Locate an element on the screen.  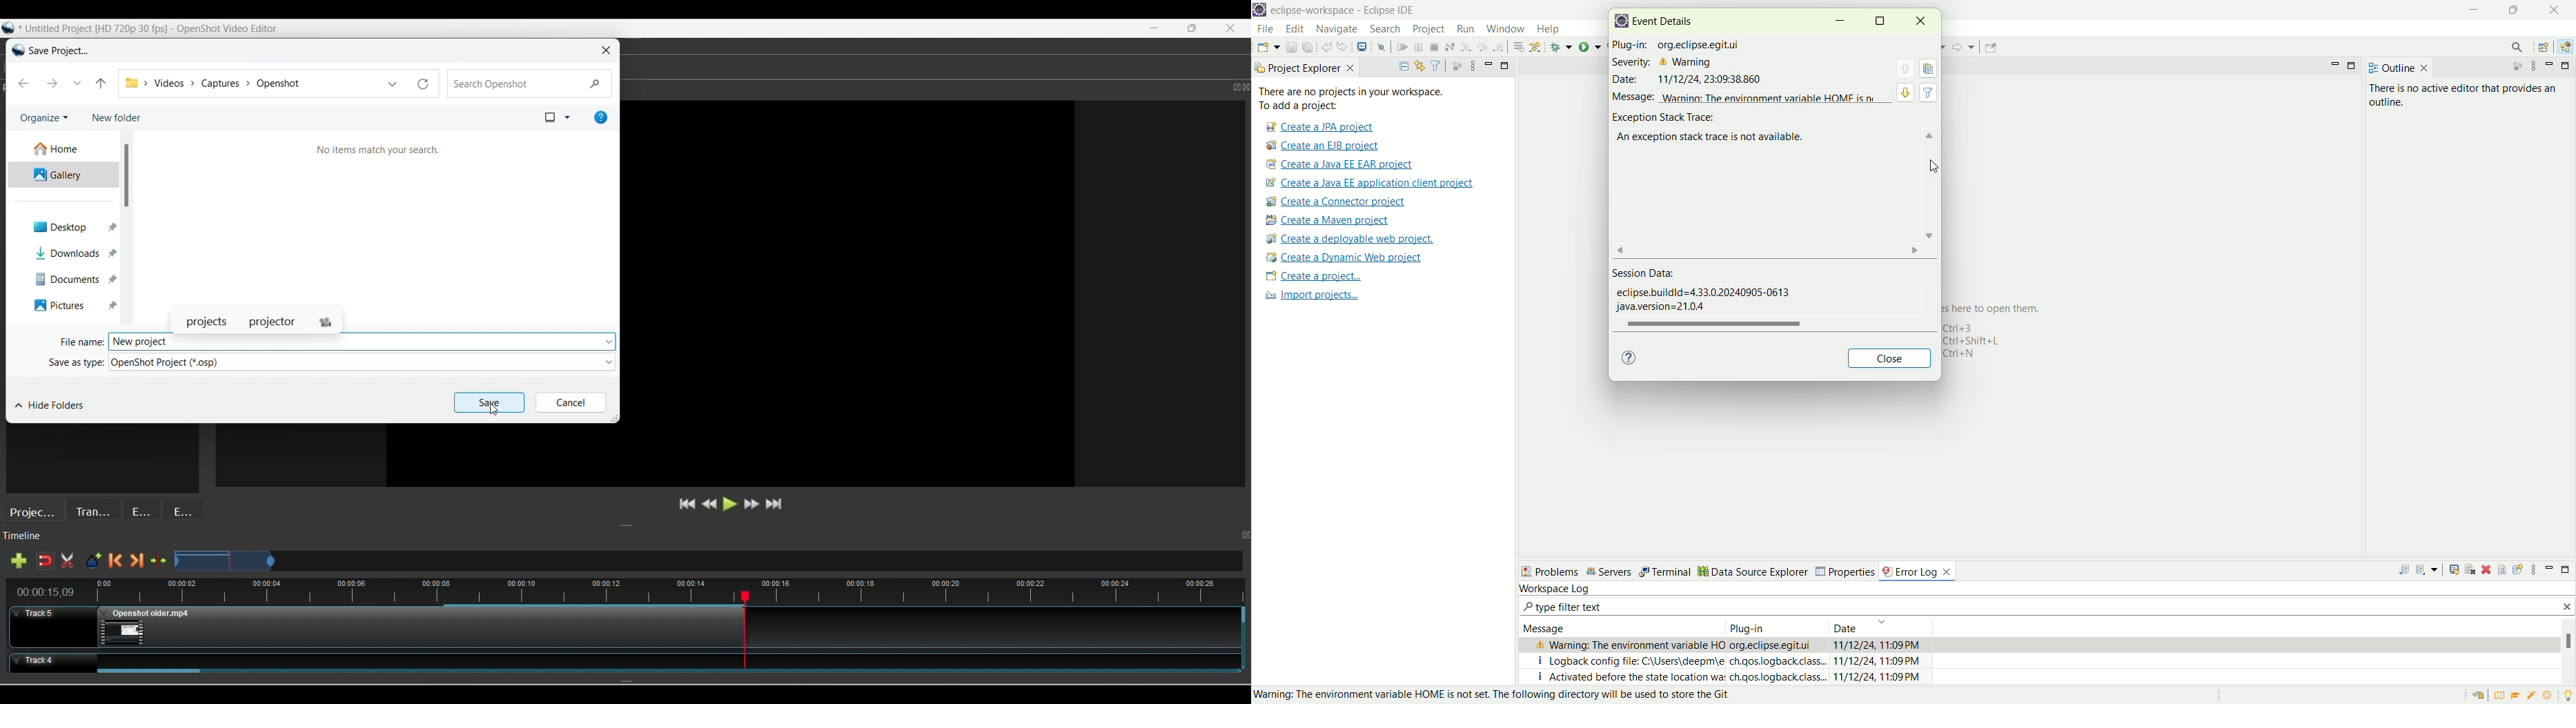
Change width/height of window is located at coordinates (615, 418).